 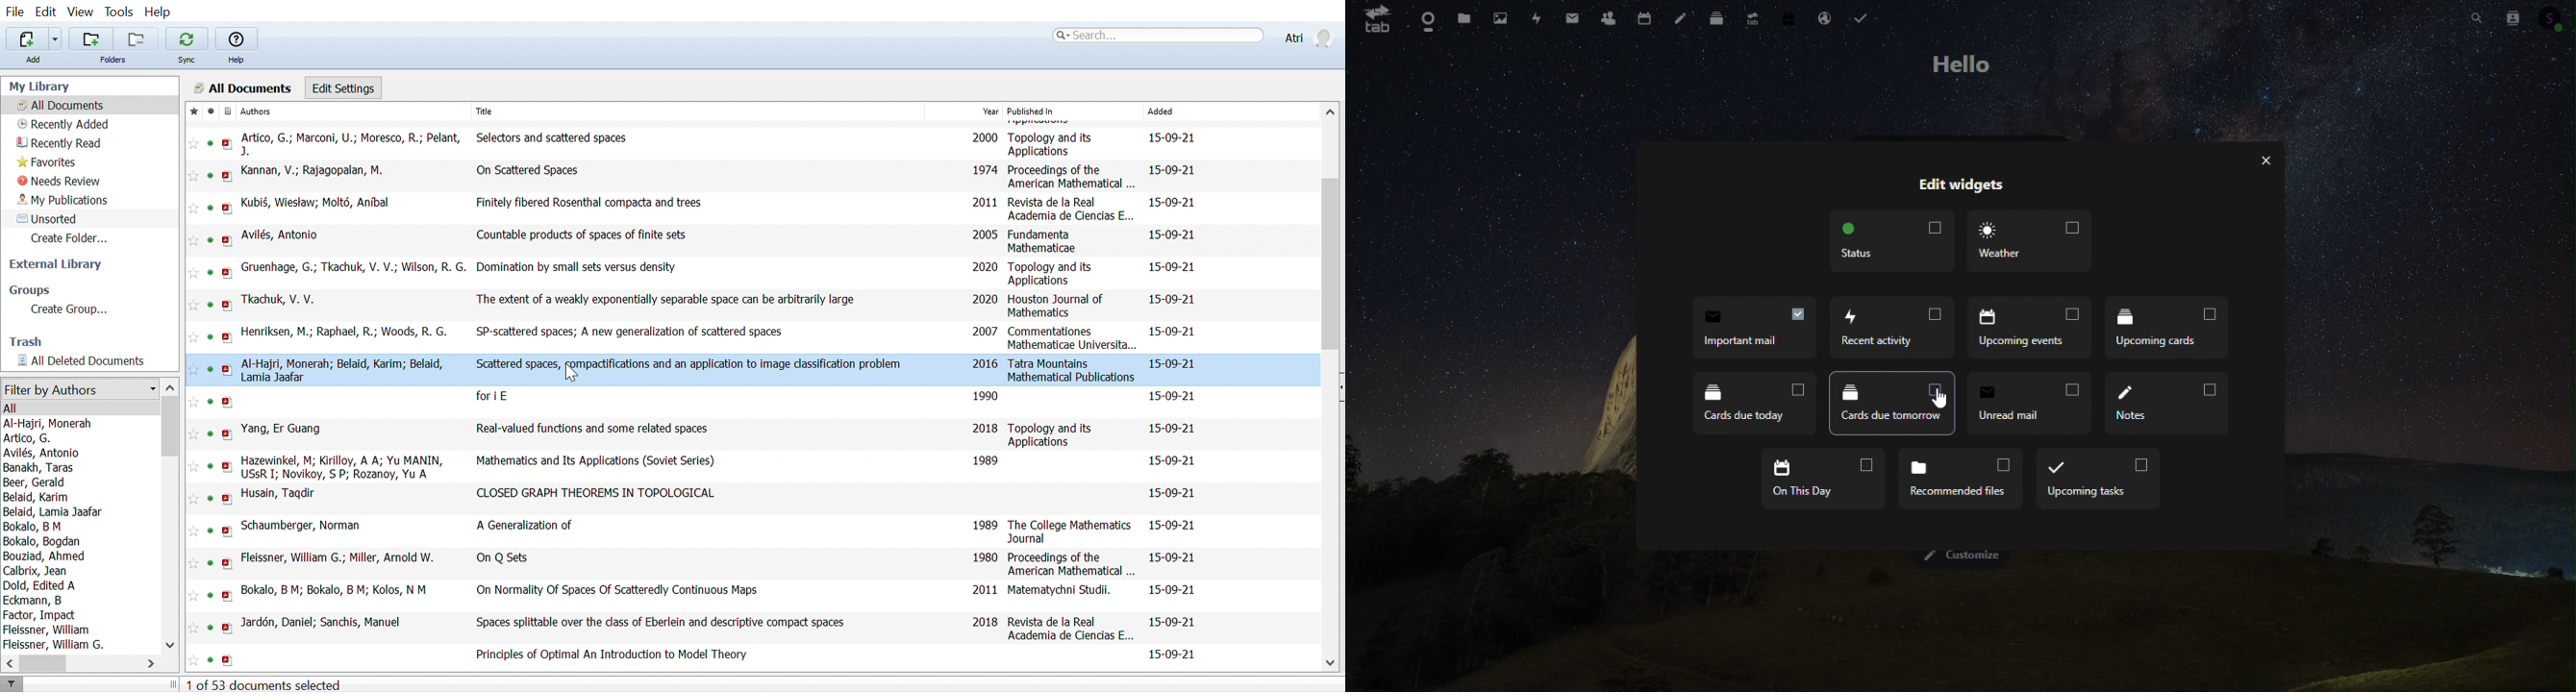 What do you see at coordinates (1962, 630) in the screenshot?
I see `background image` at bounding box center [1962, 630].